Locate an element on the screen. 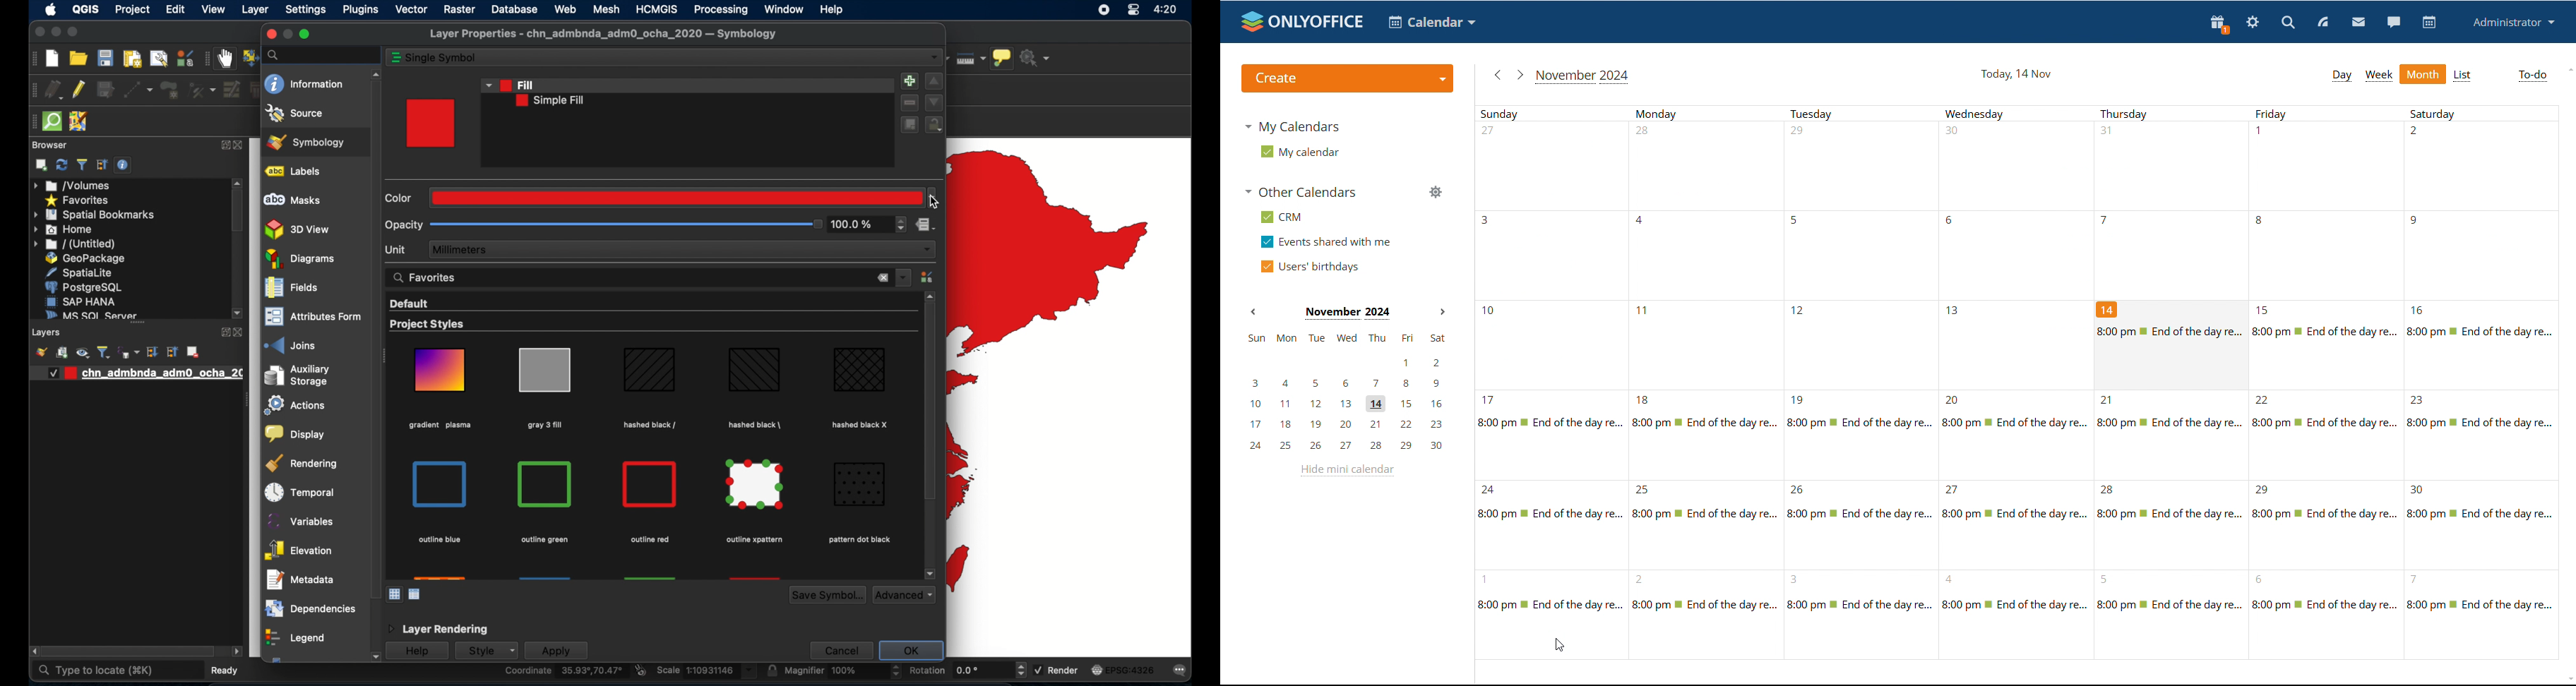  filter legen is located at coordinates (104, 352).